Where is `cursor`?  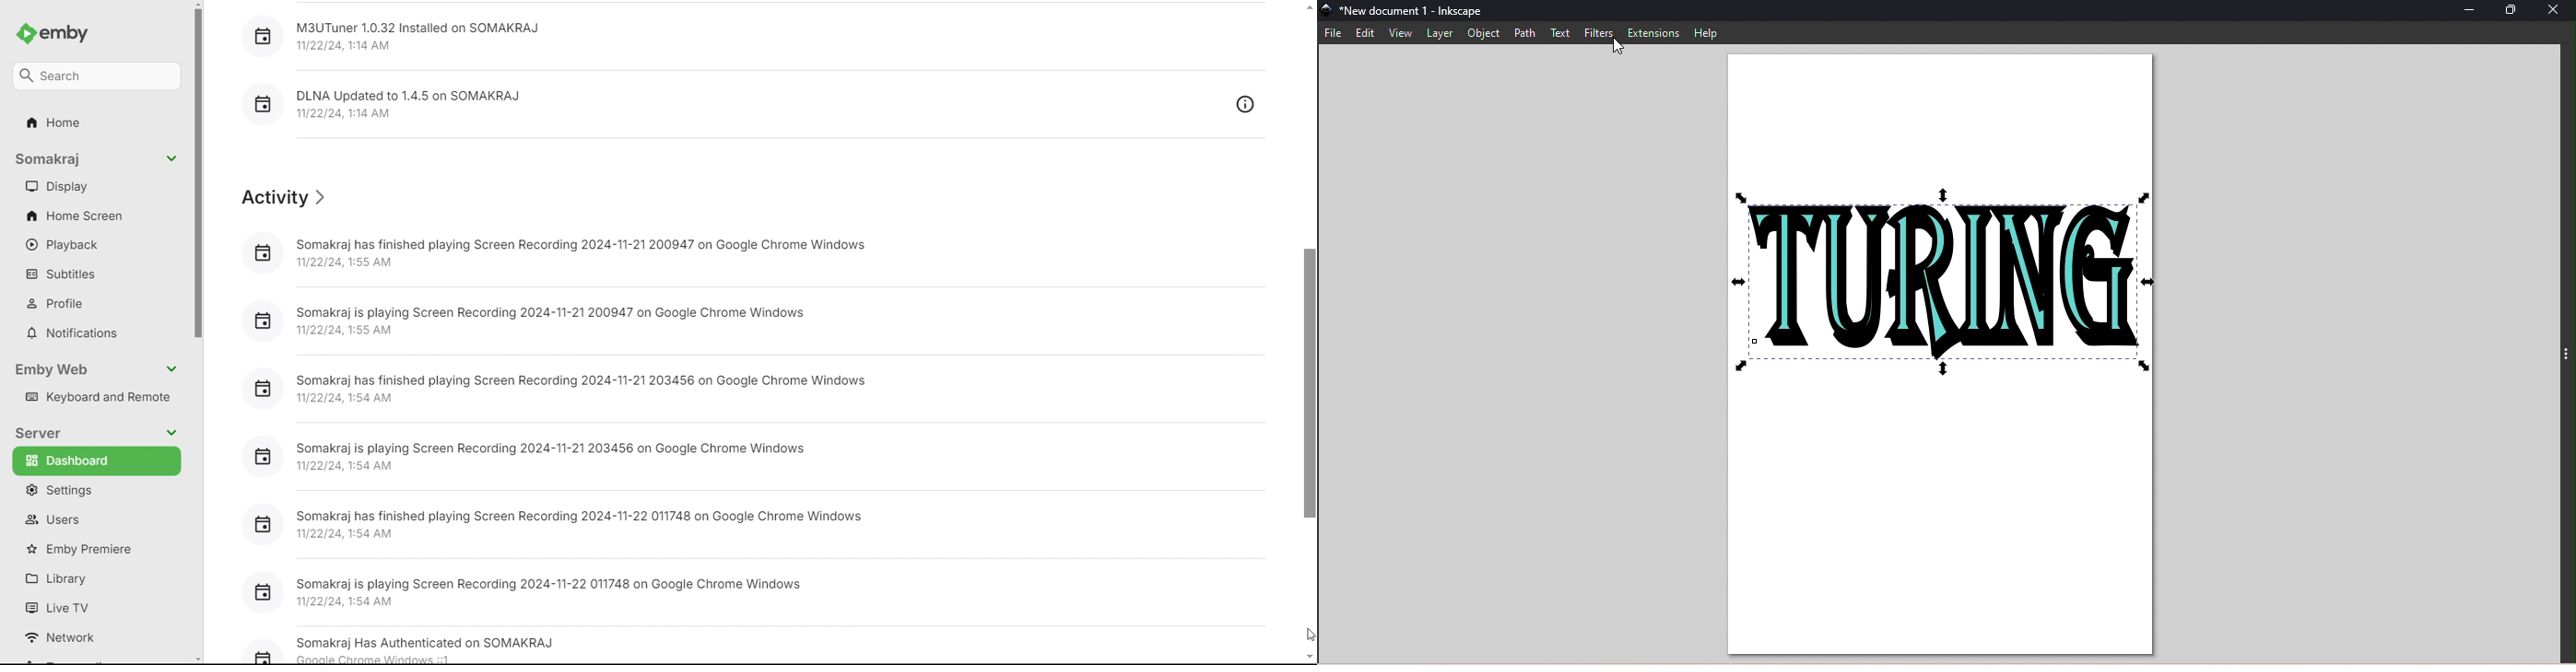
cursor is located at coordinates (1624, 49).